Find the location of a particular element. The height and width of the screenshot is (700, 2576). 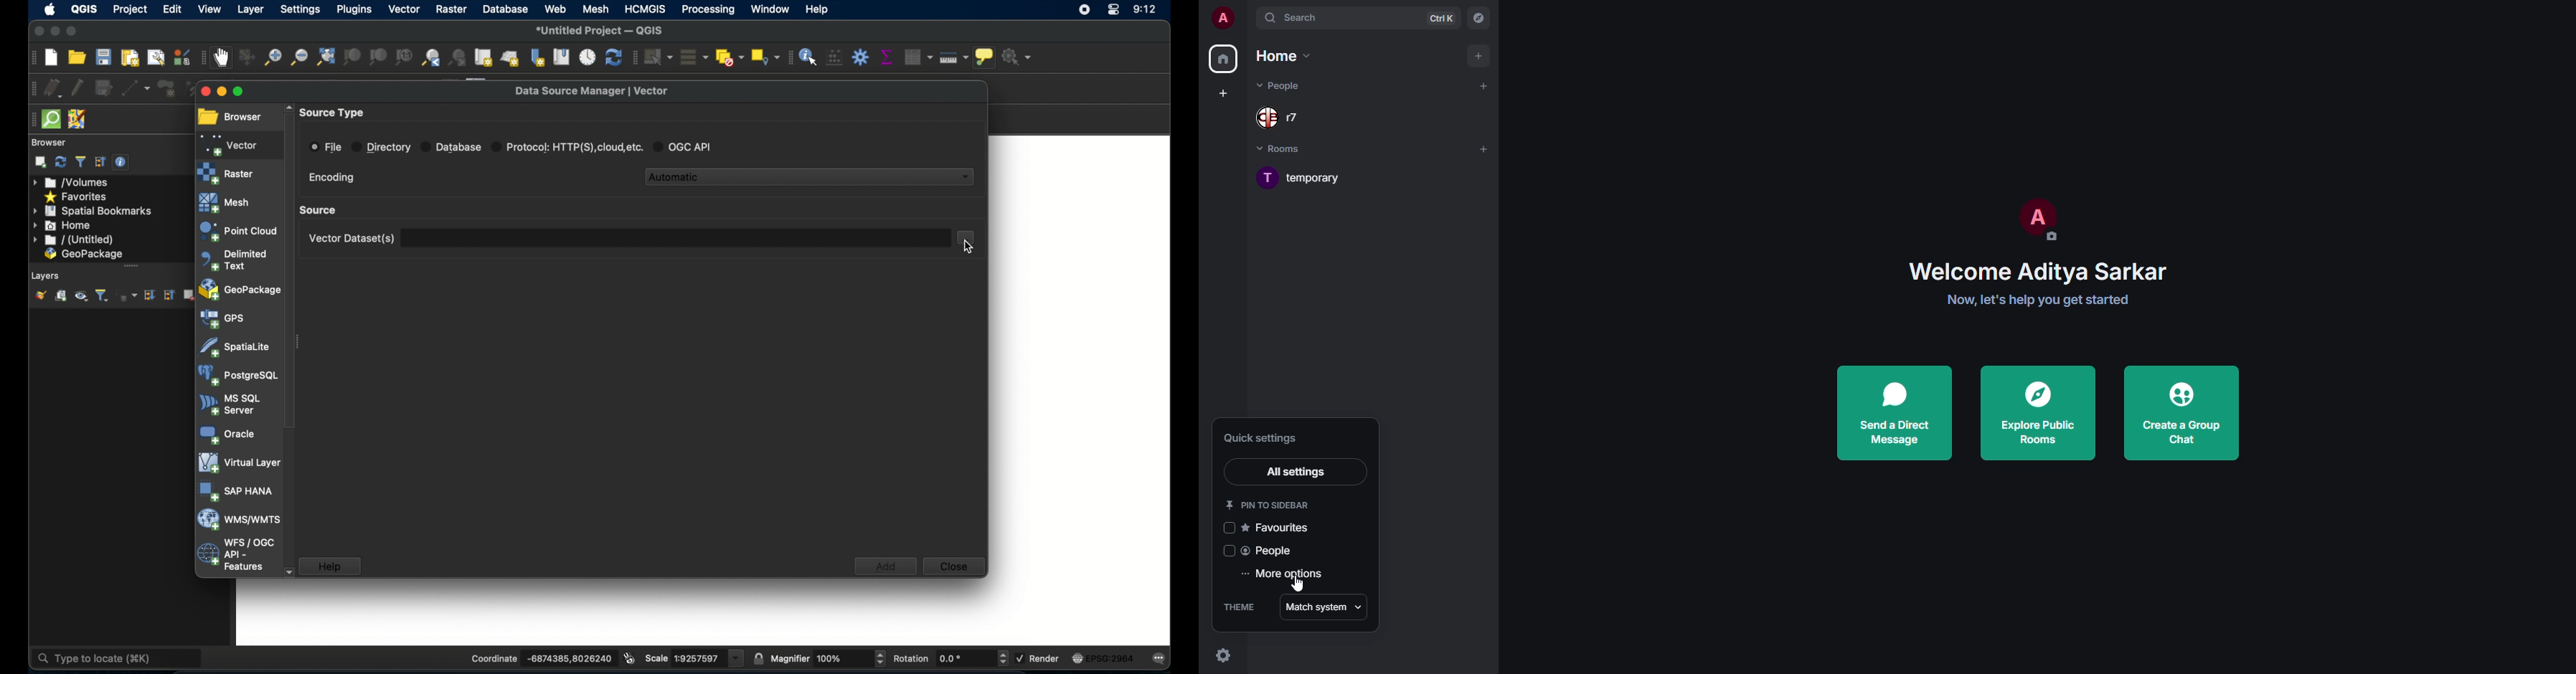

close is located at coordinates (203, 91).